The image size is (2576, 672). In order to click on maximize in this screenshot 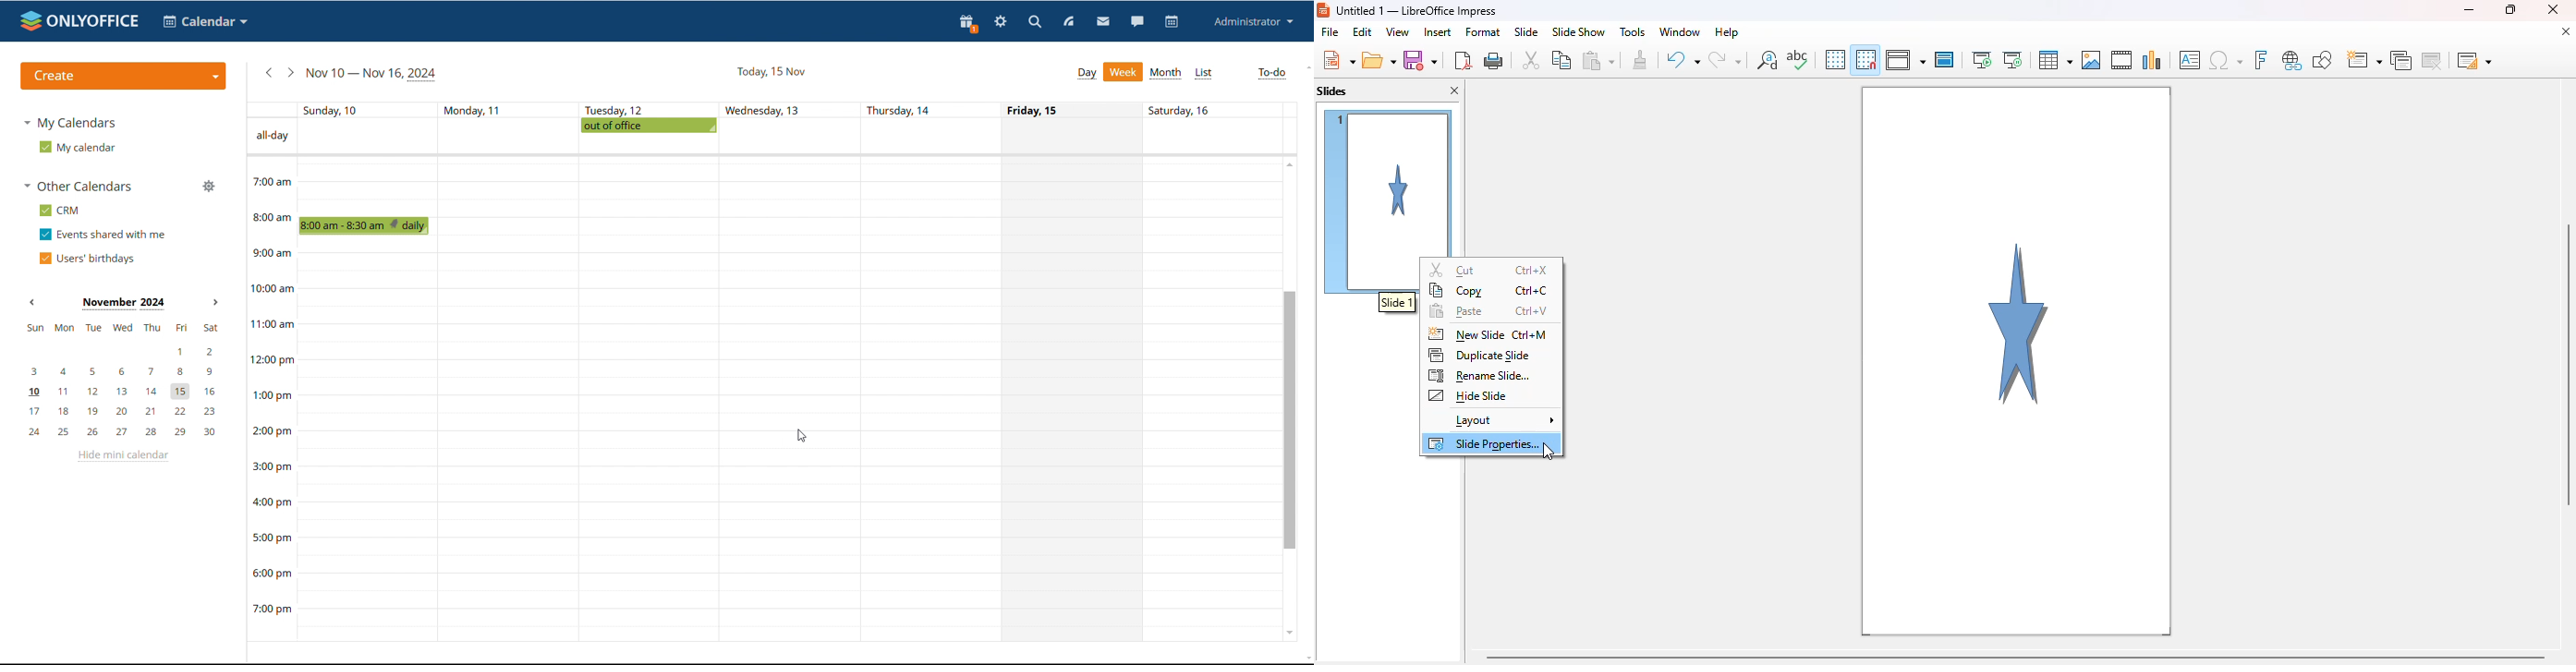, I will do `click(2511, 9)`.